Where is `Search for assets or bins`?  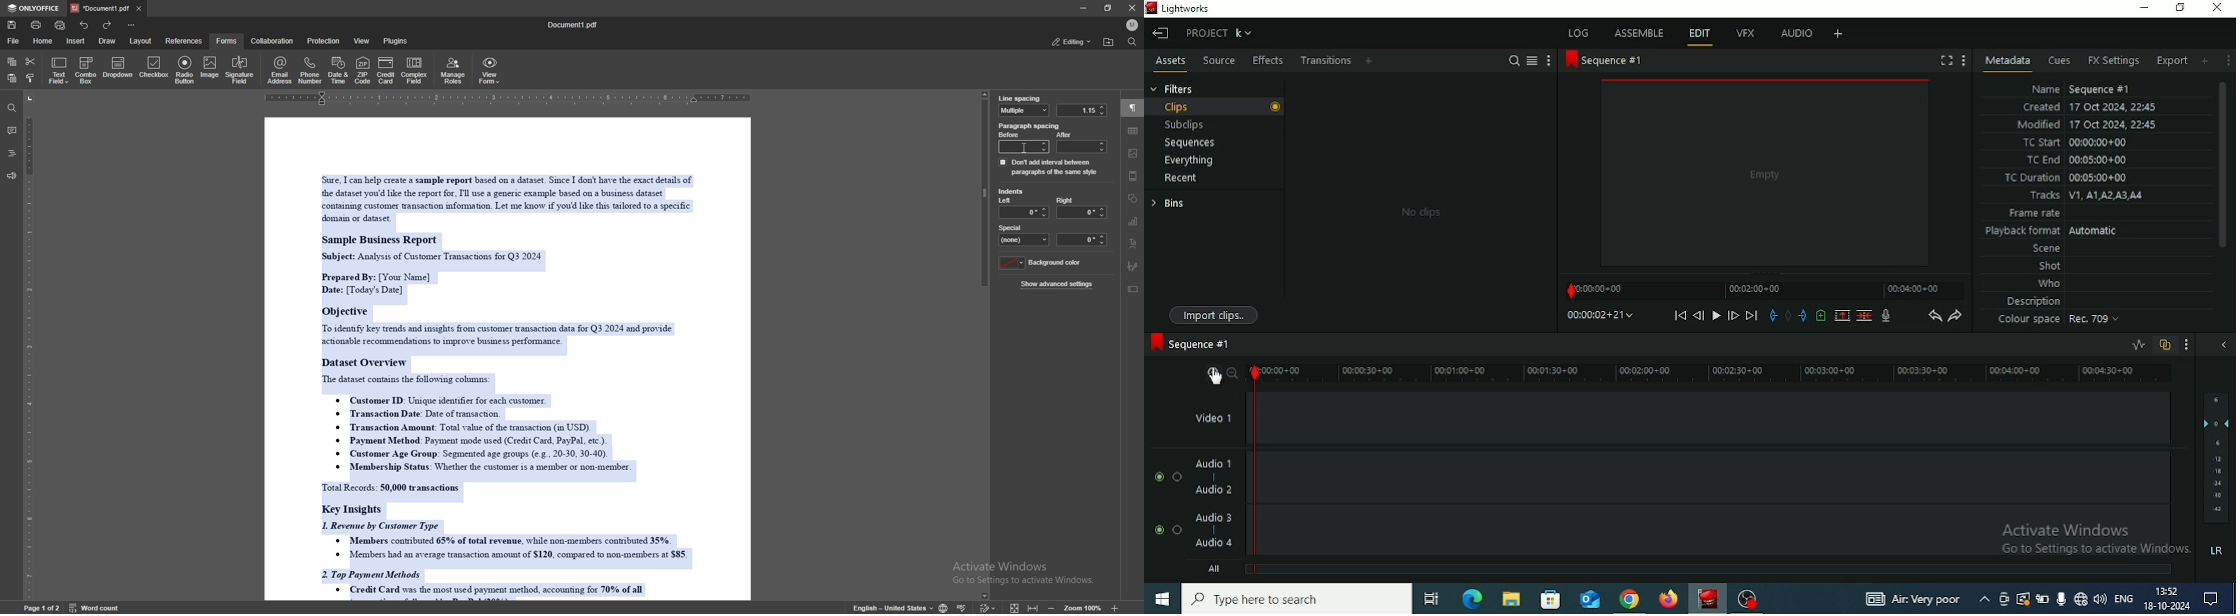
Search for assets or bins is located at coordinates (1514, 61).